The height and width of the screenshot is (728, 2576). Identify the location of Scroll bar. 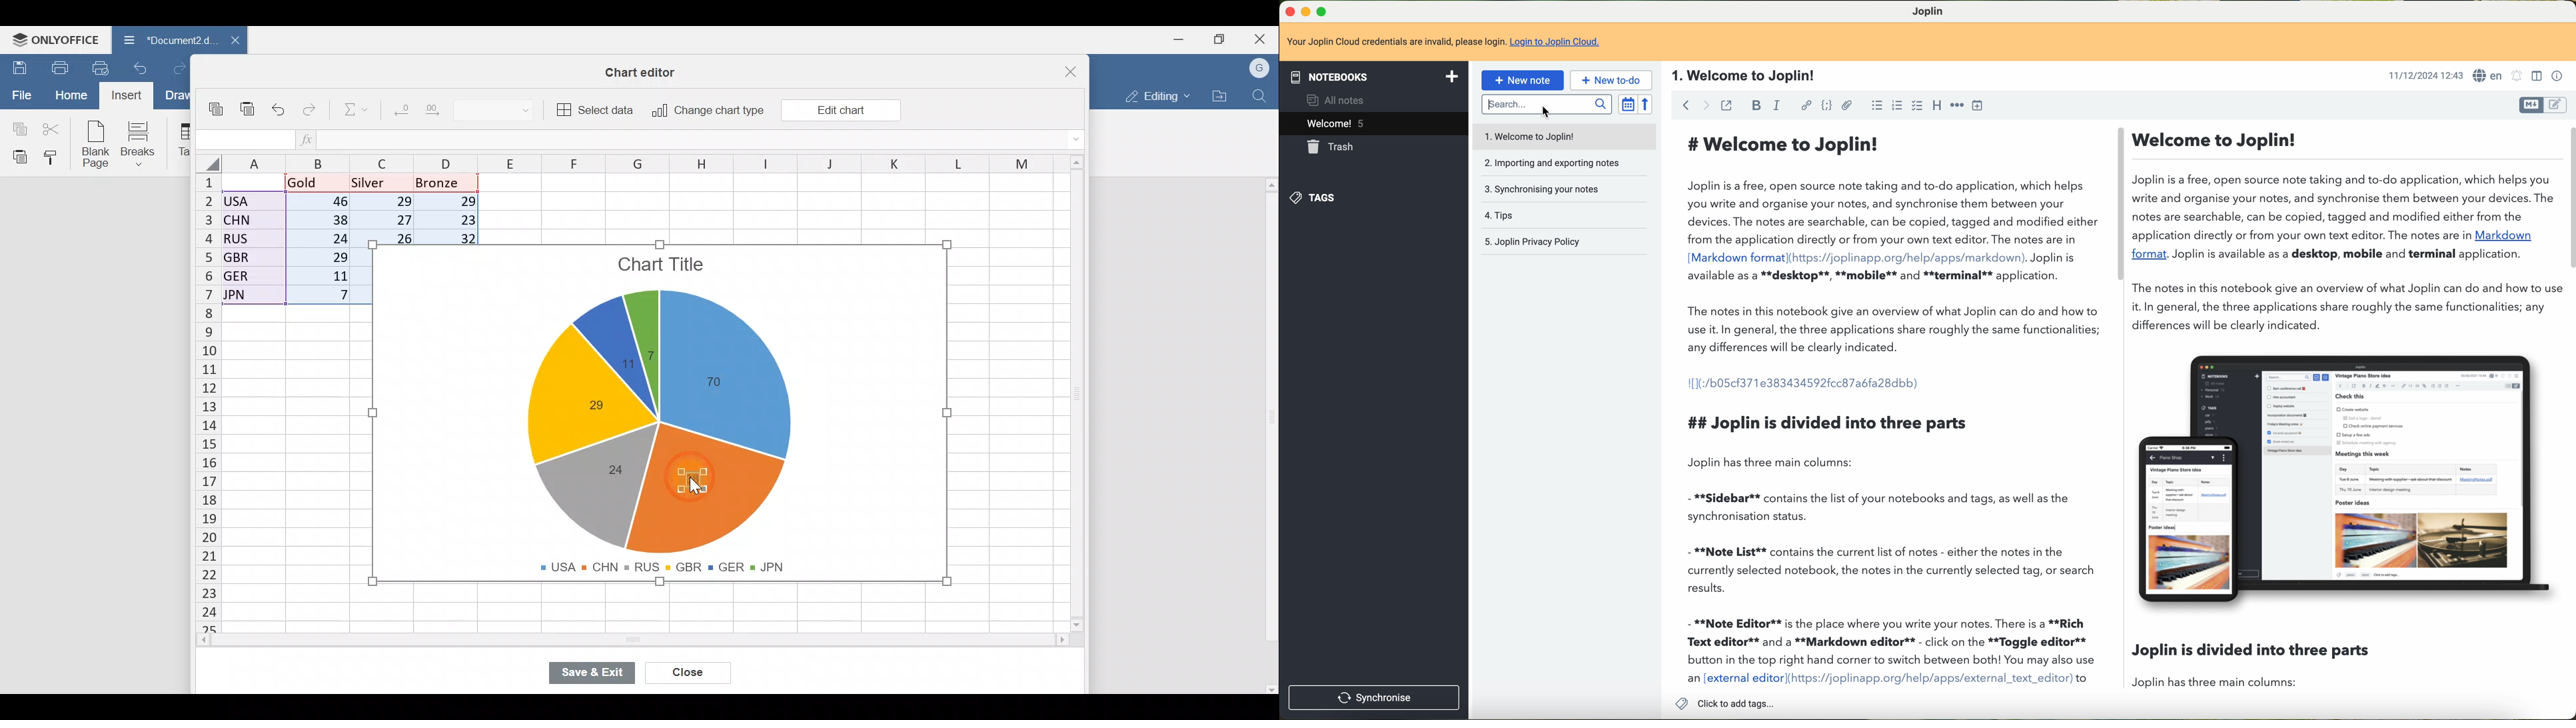
(1267, 431).